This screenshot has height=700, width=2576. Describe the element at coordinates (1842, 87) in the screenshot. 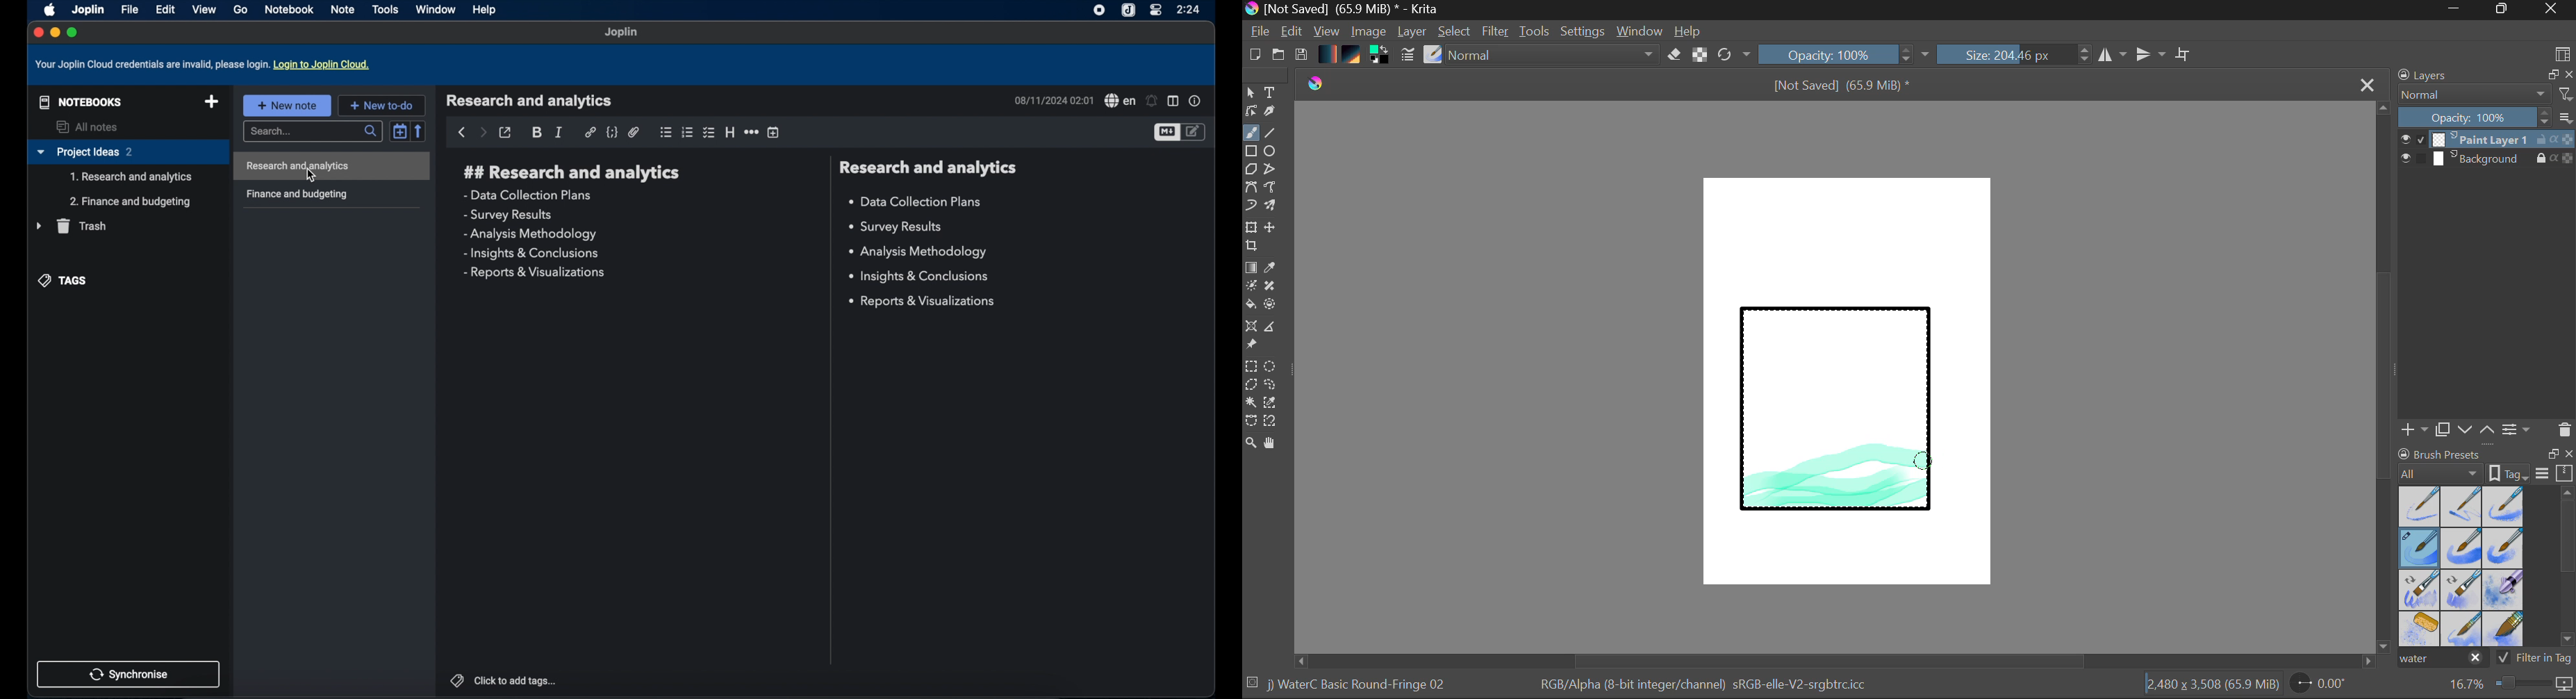

I see `File Name & Size` at that location.